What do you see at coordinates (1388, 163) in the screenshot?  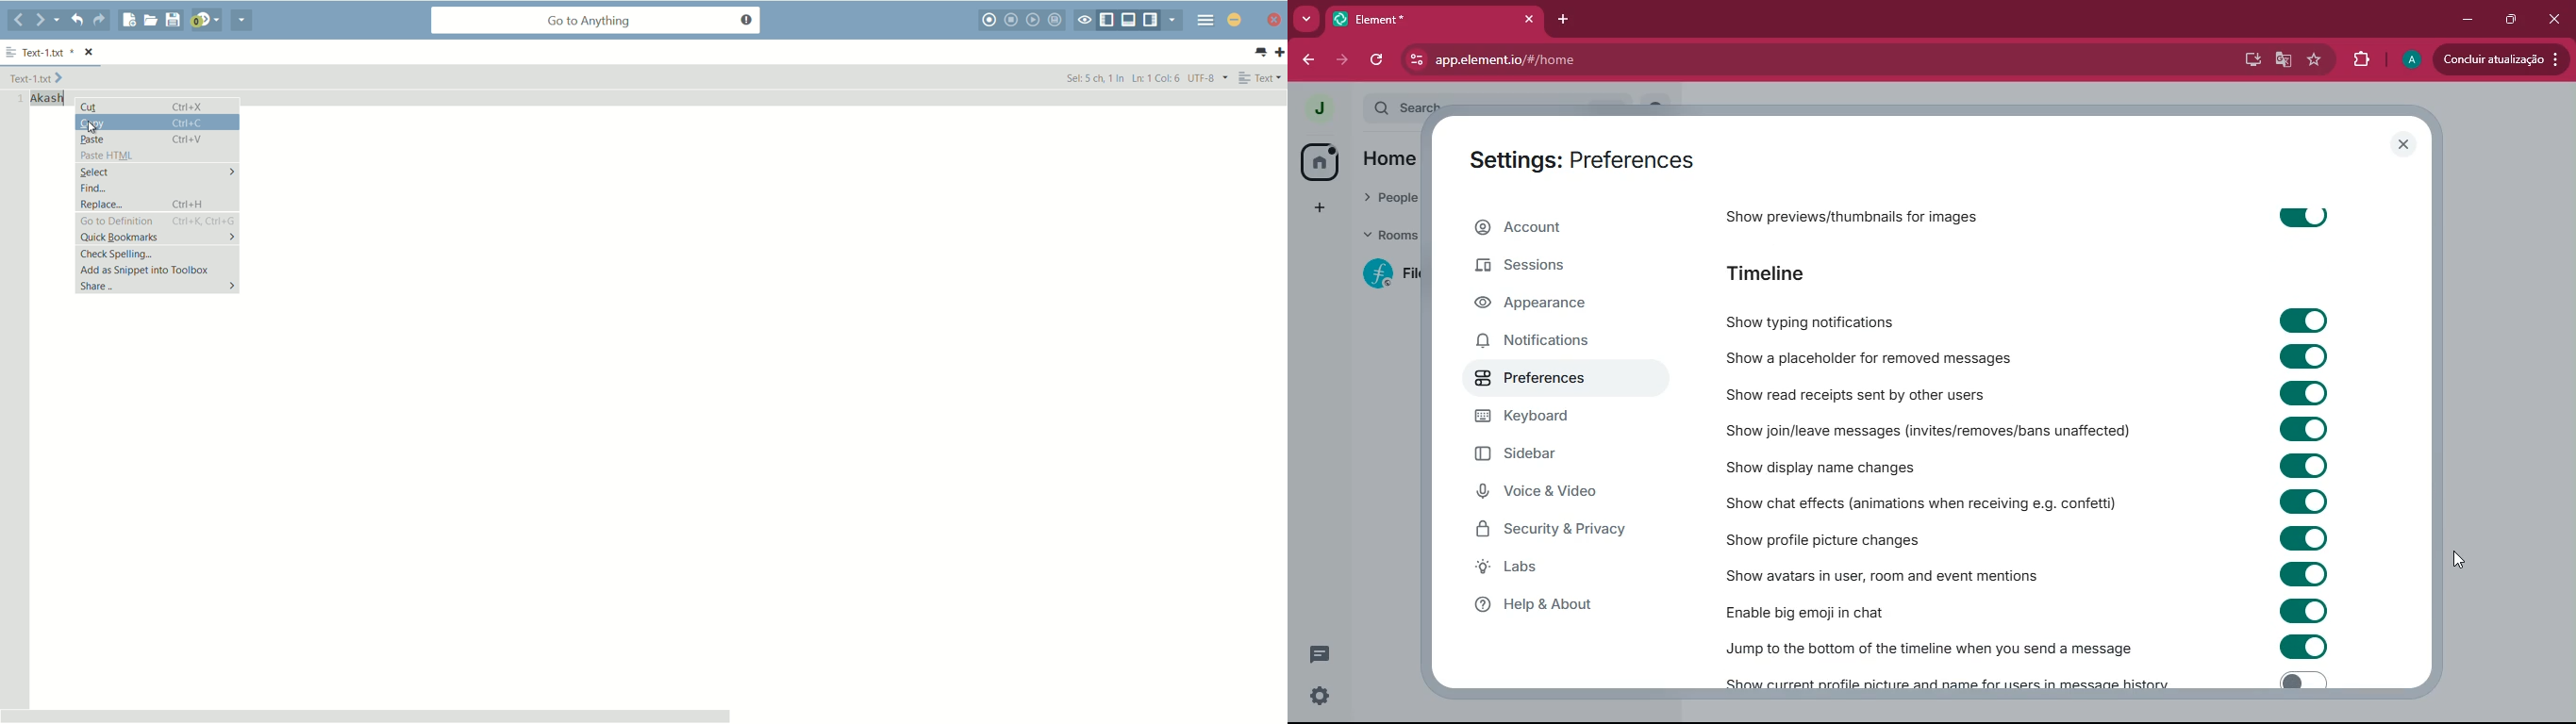 I see `home` at bounding box center [1388, 163].